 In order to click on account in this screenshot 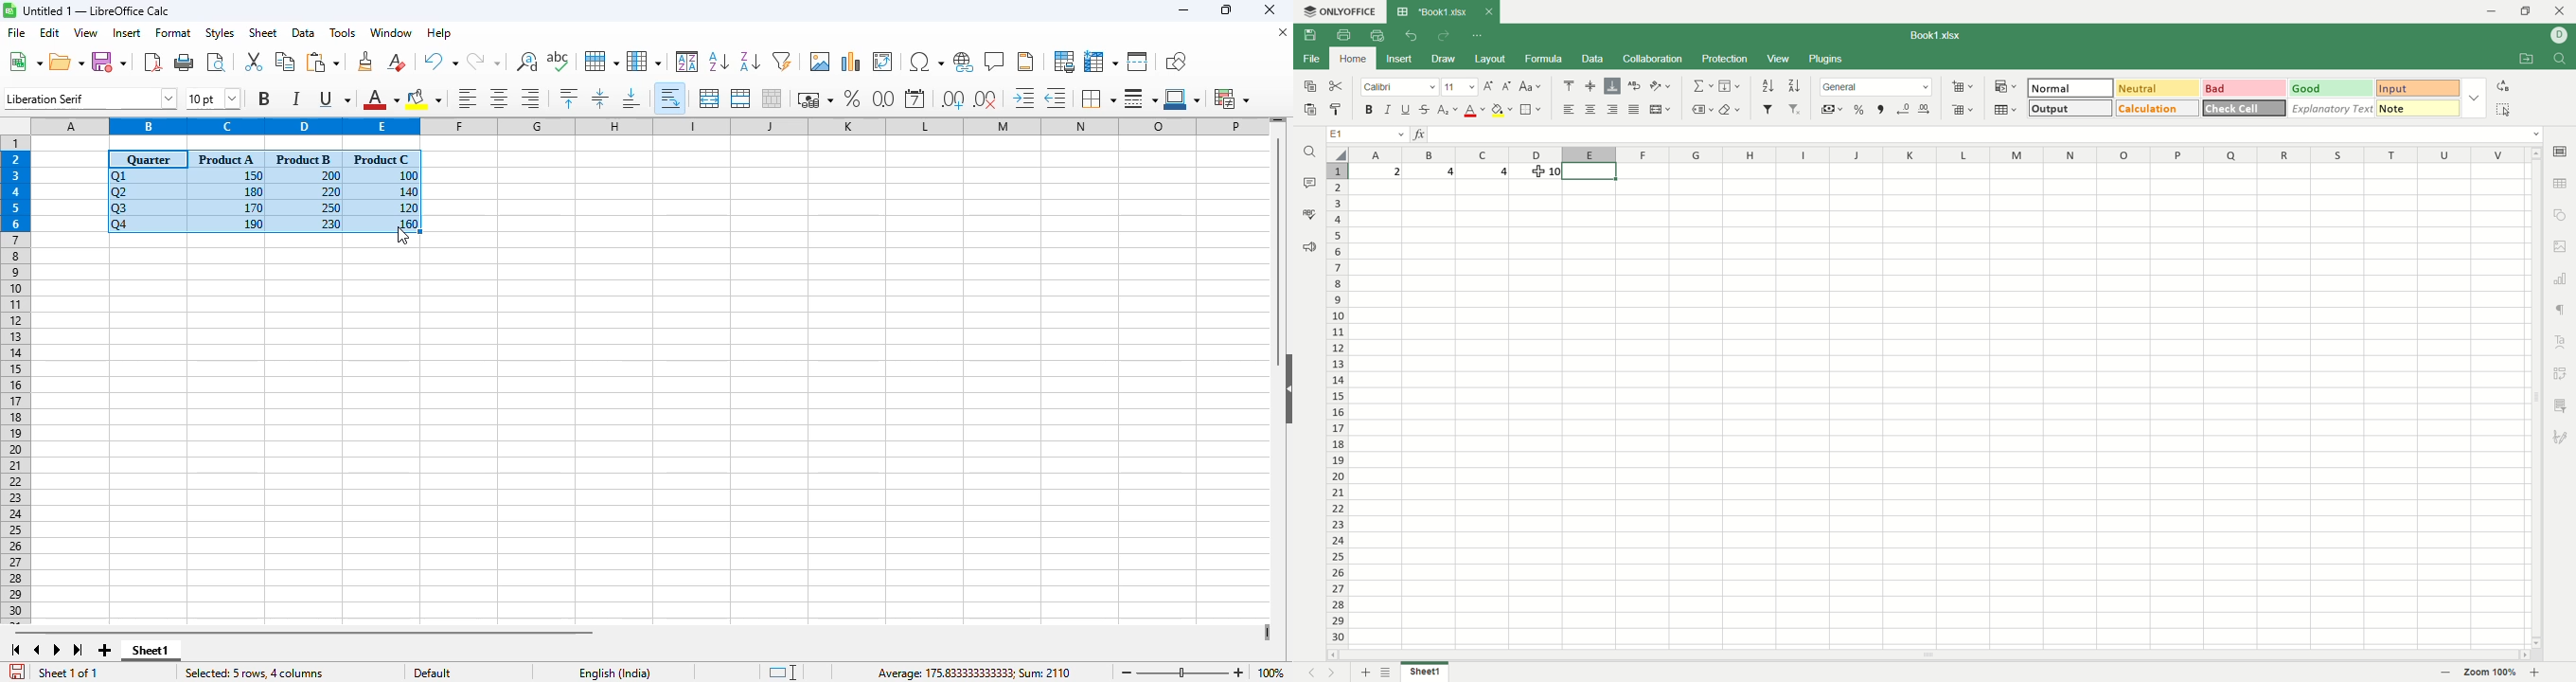, I will do `click(2560, 36)`.